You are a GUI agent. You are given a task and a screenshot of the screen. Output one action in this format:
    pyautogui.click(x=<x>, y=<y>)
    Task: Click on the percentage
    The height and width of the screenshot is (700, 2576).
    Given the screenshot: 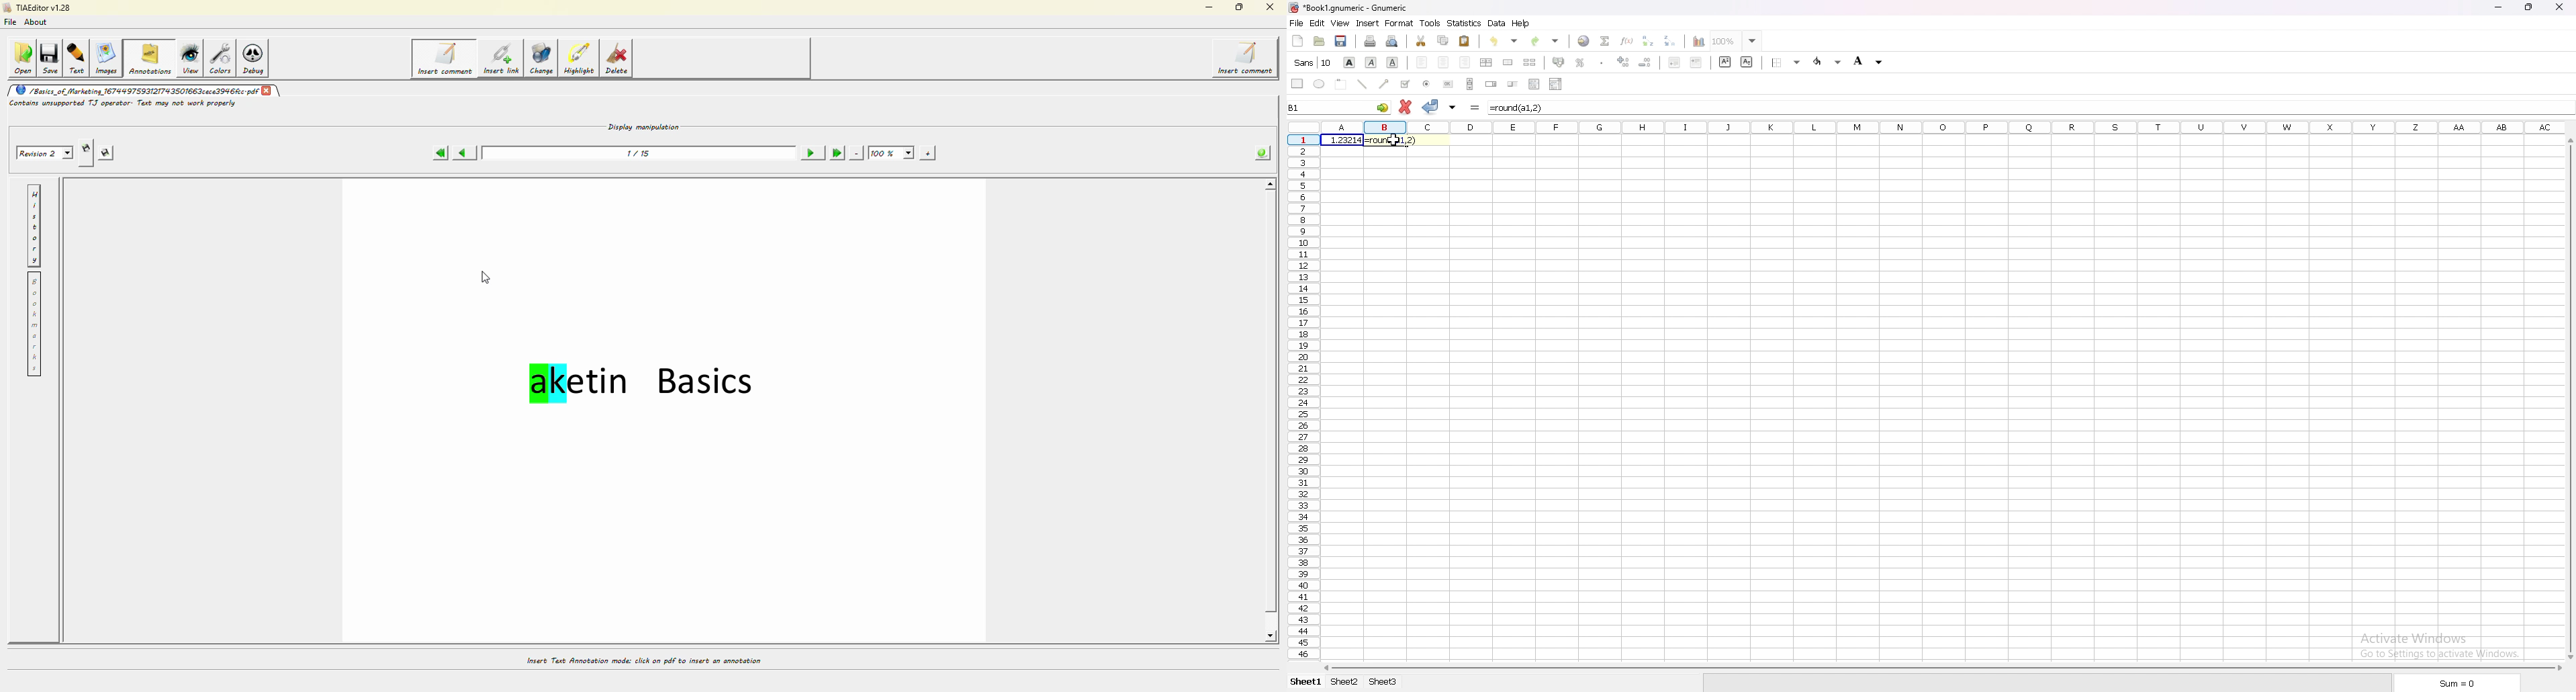 What is the action you would take?
    pyautogui.click(x=1581, y=62)
    